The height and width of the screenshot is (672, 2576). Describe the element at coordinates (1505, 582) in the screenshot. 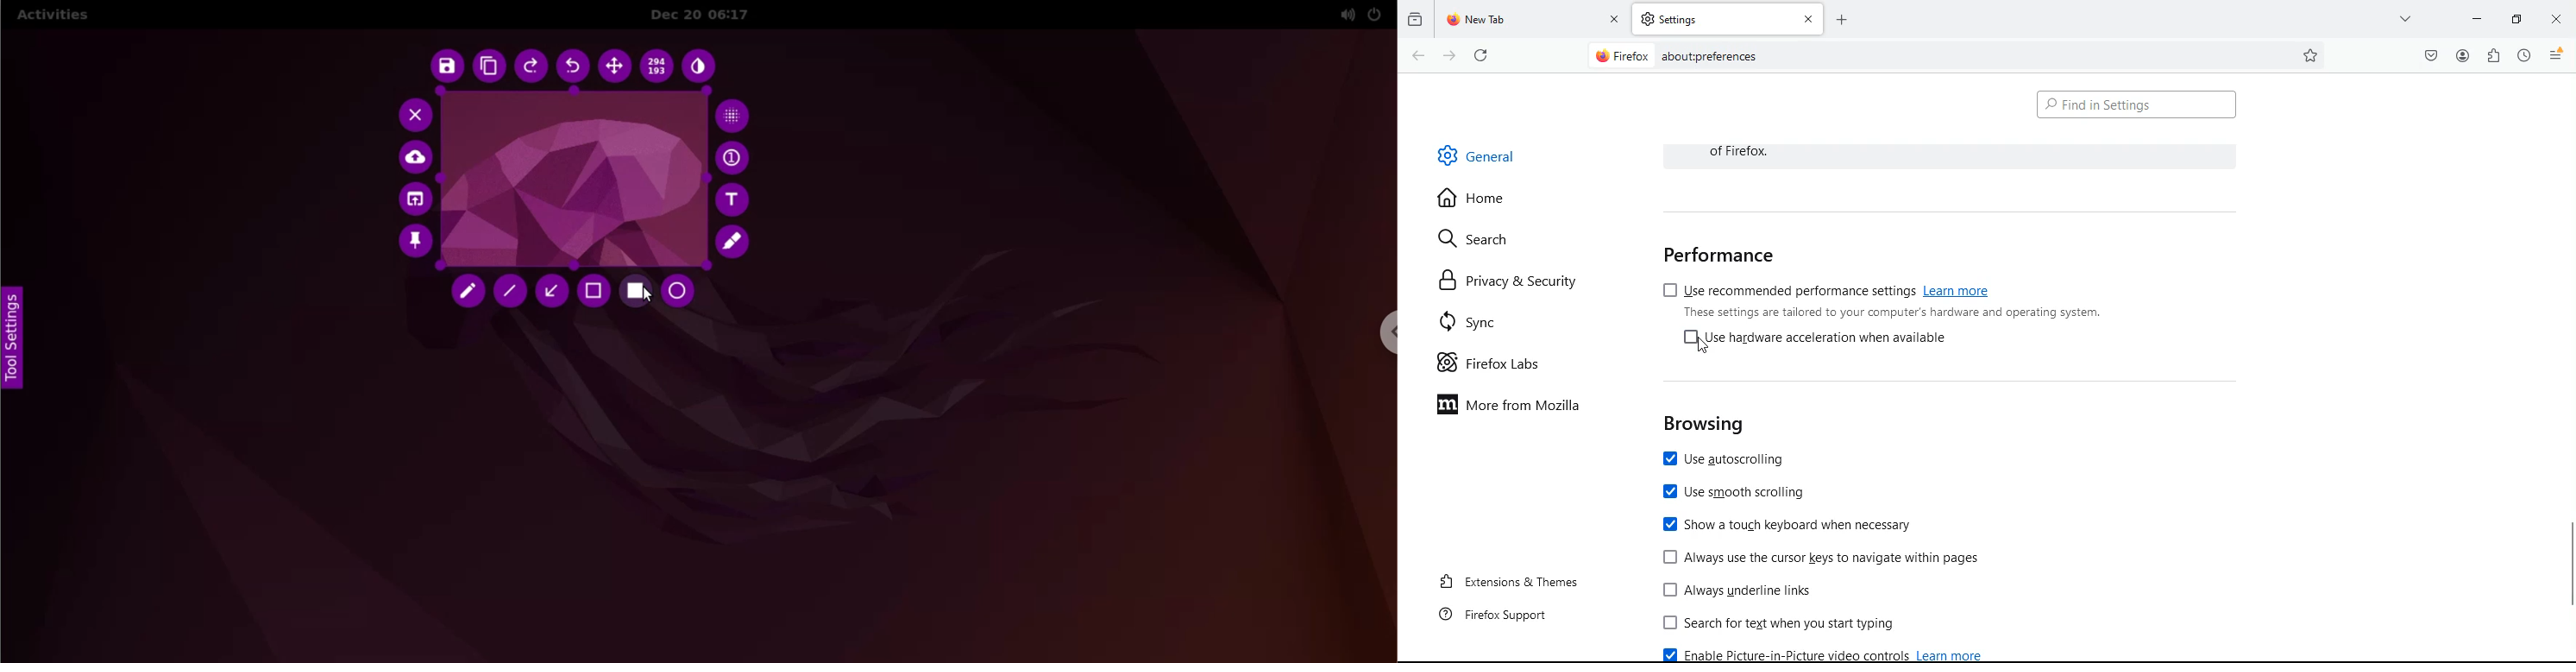

I see `extensions & themes` at that location.